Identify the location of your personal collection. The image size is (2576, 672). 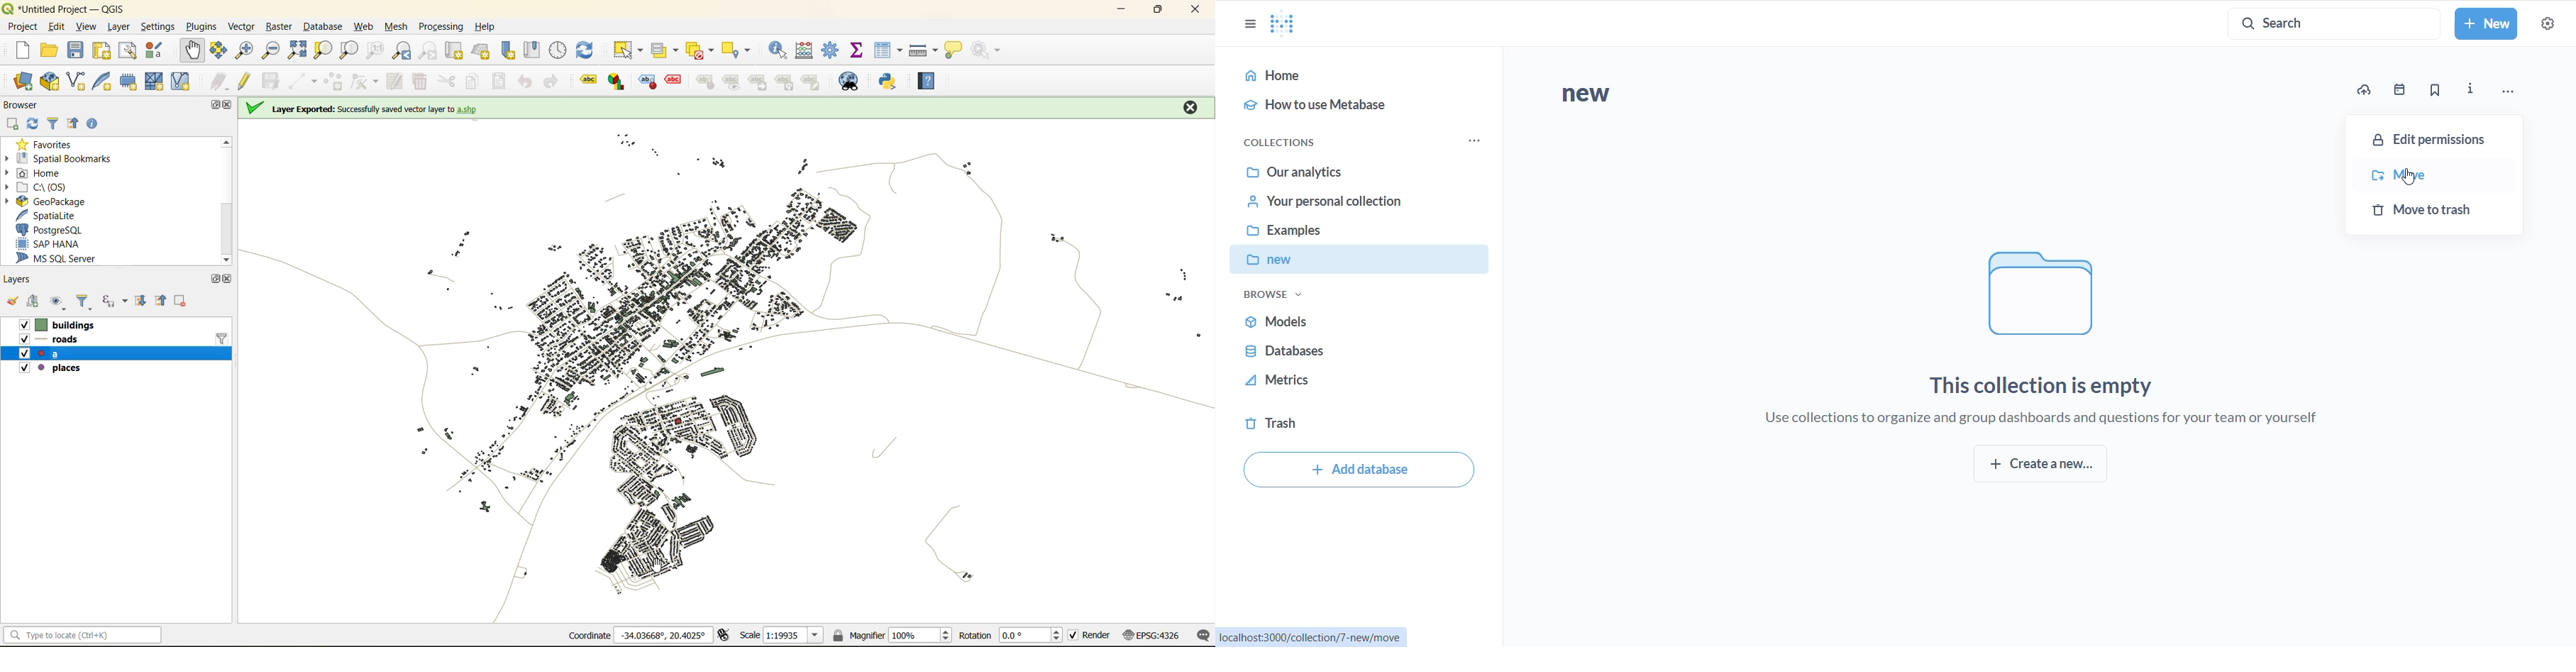
(1347, 206).